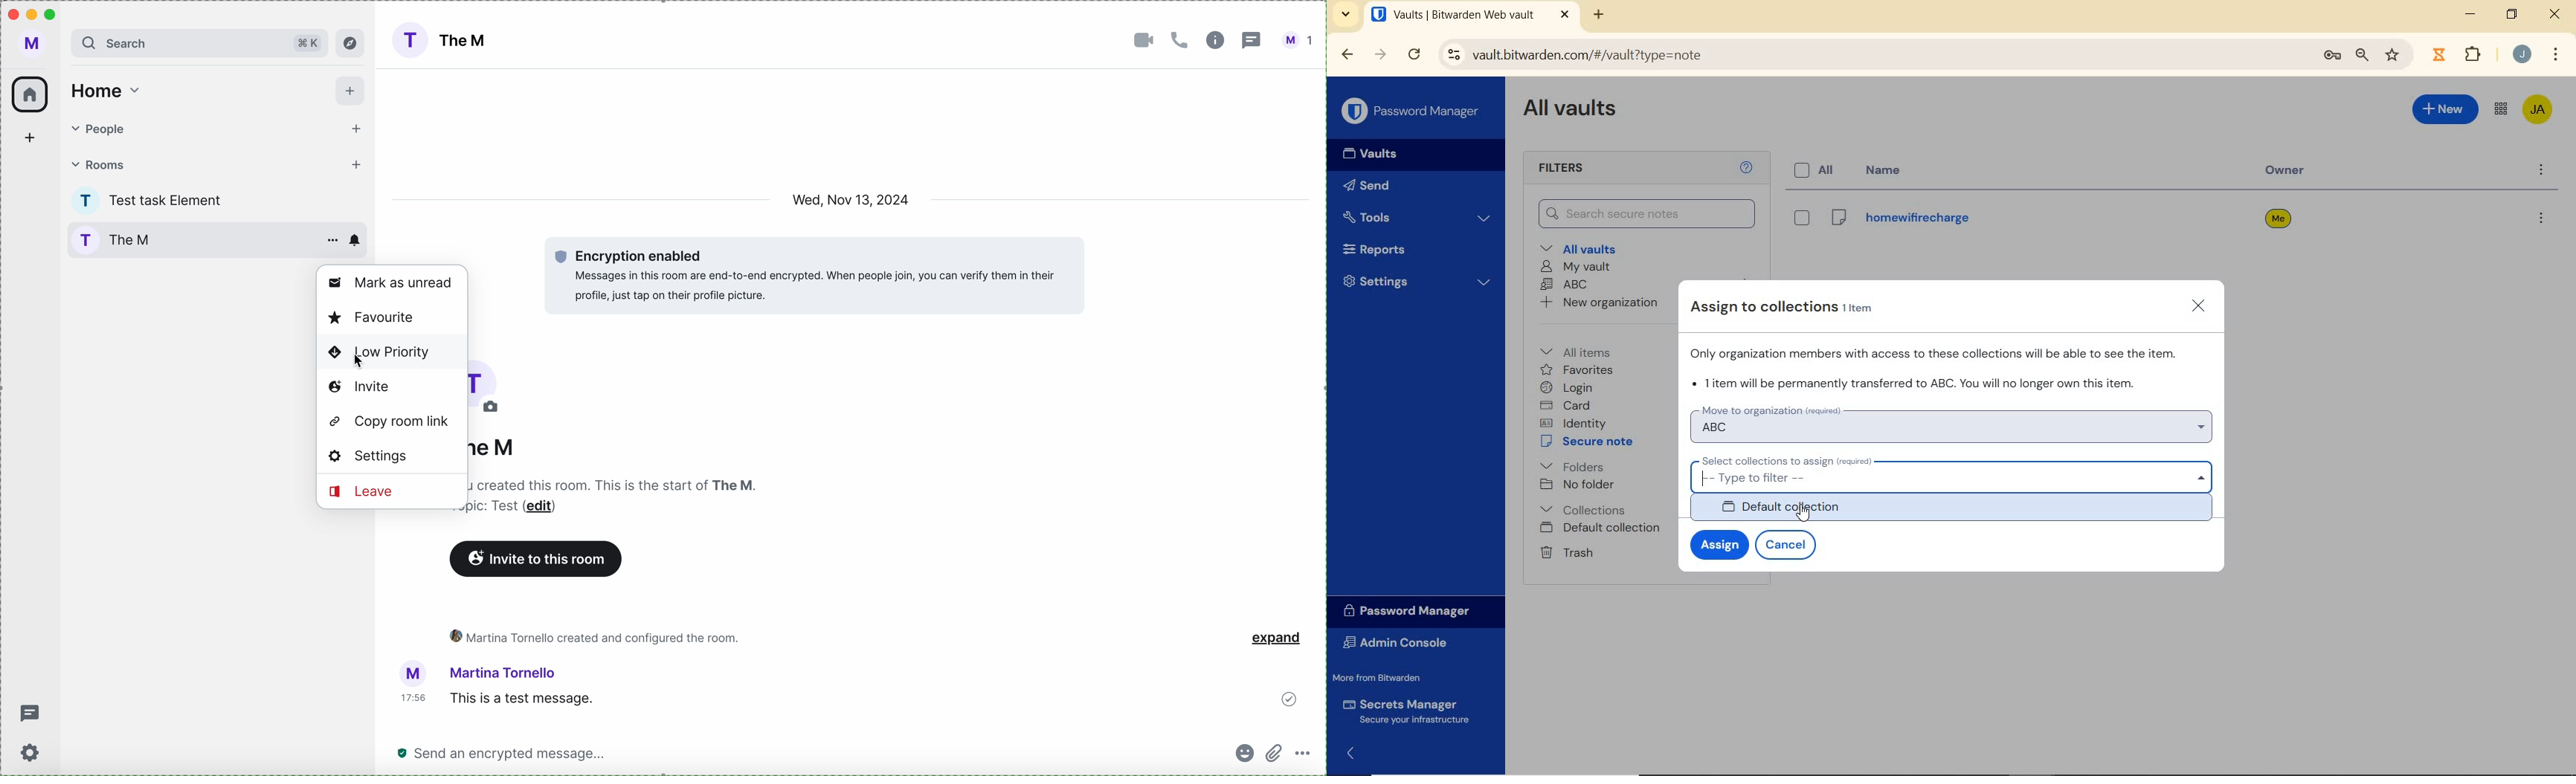 This screenshot has height=784, width=2576. Describe the element at coordinates (1600, 16) in the screenshot. I see `new tab` at that location.